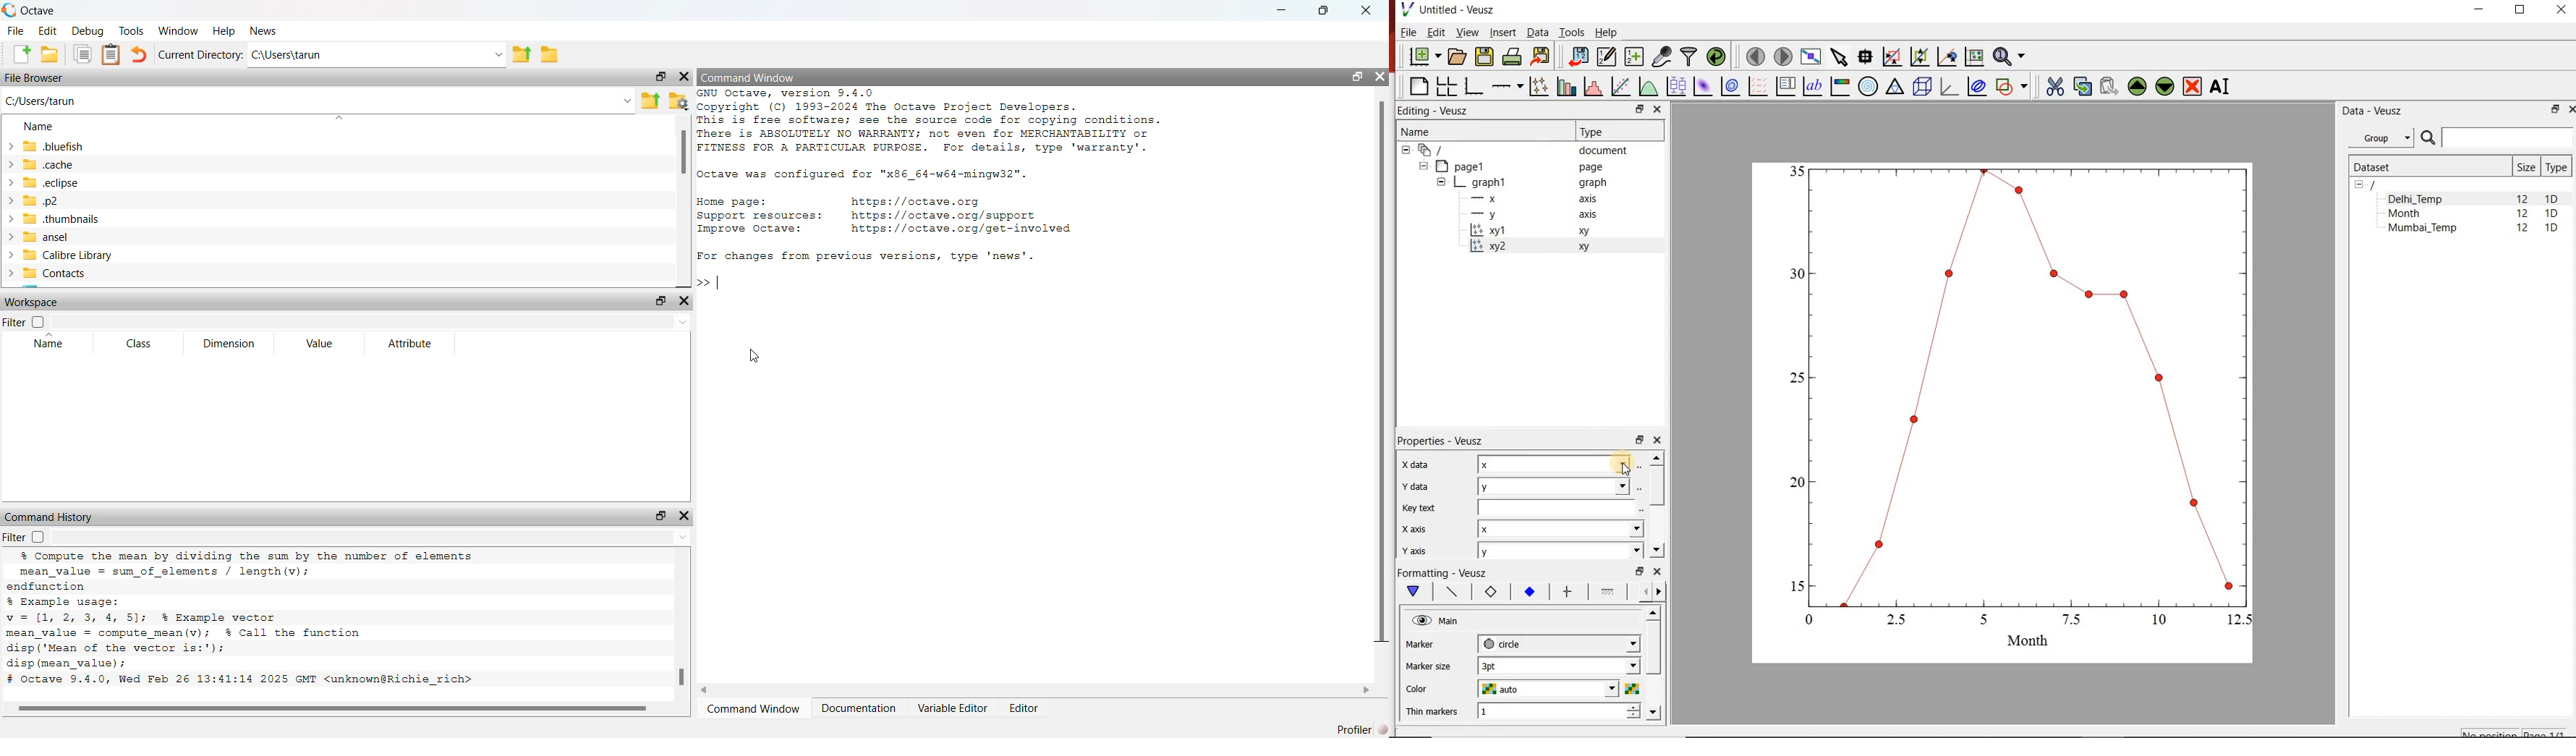 The image size is (2576, 756). Describe the element at coordinates (1609, 592) in the screenshot. I see `Minor ticks` at that location.